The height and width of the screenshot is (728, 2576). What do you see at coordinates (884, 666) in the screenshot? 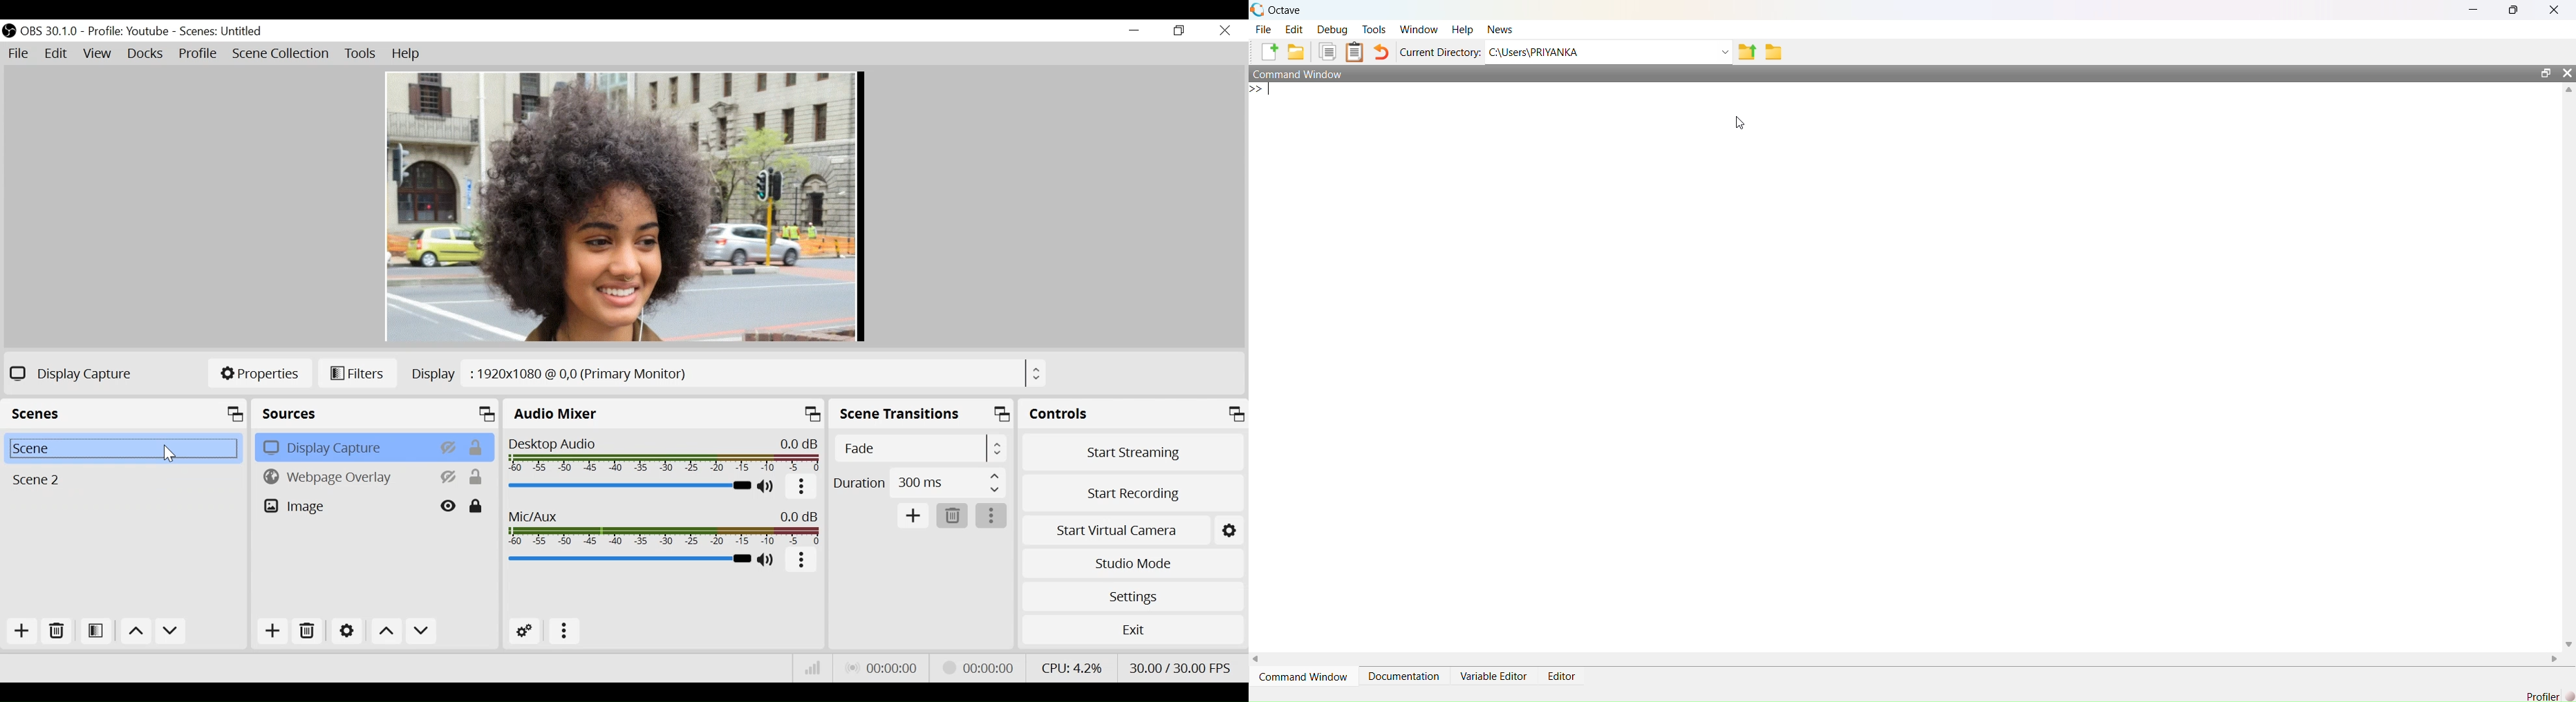
I see `Live Status` at bounding box center [884, 666].